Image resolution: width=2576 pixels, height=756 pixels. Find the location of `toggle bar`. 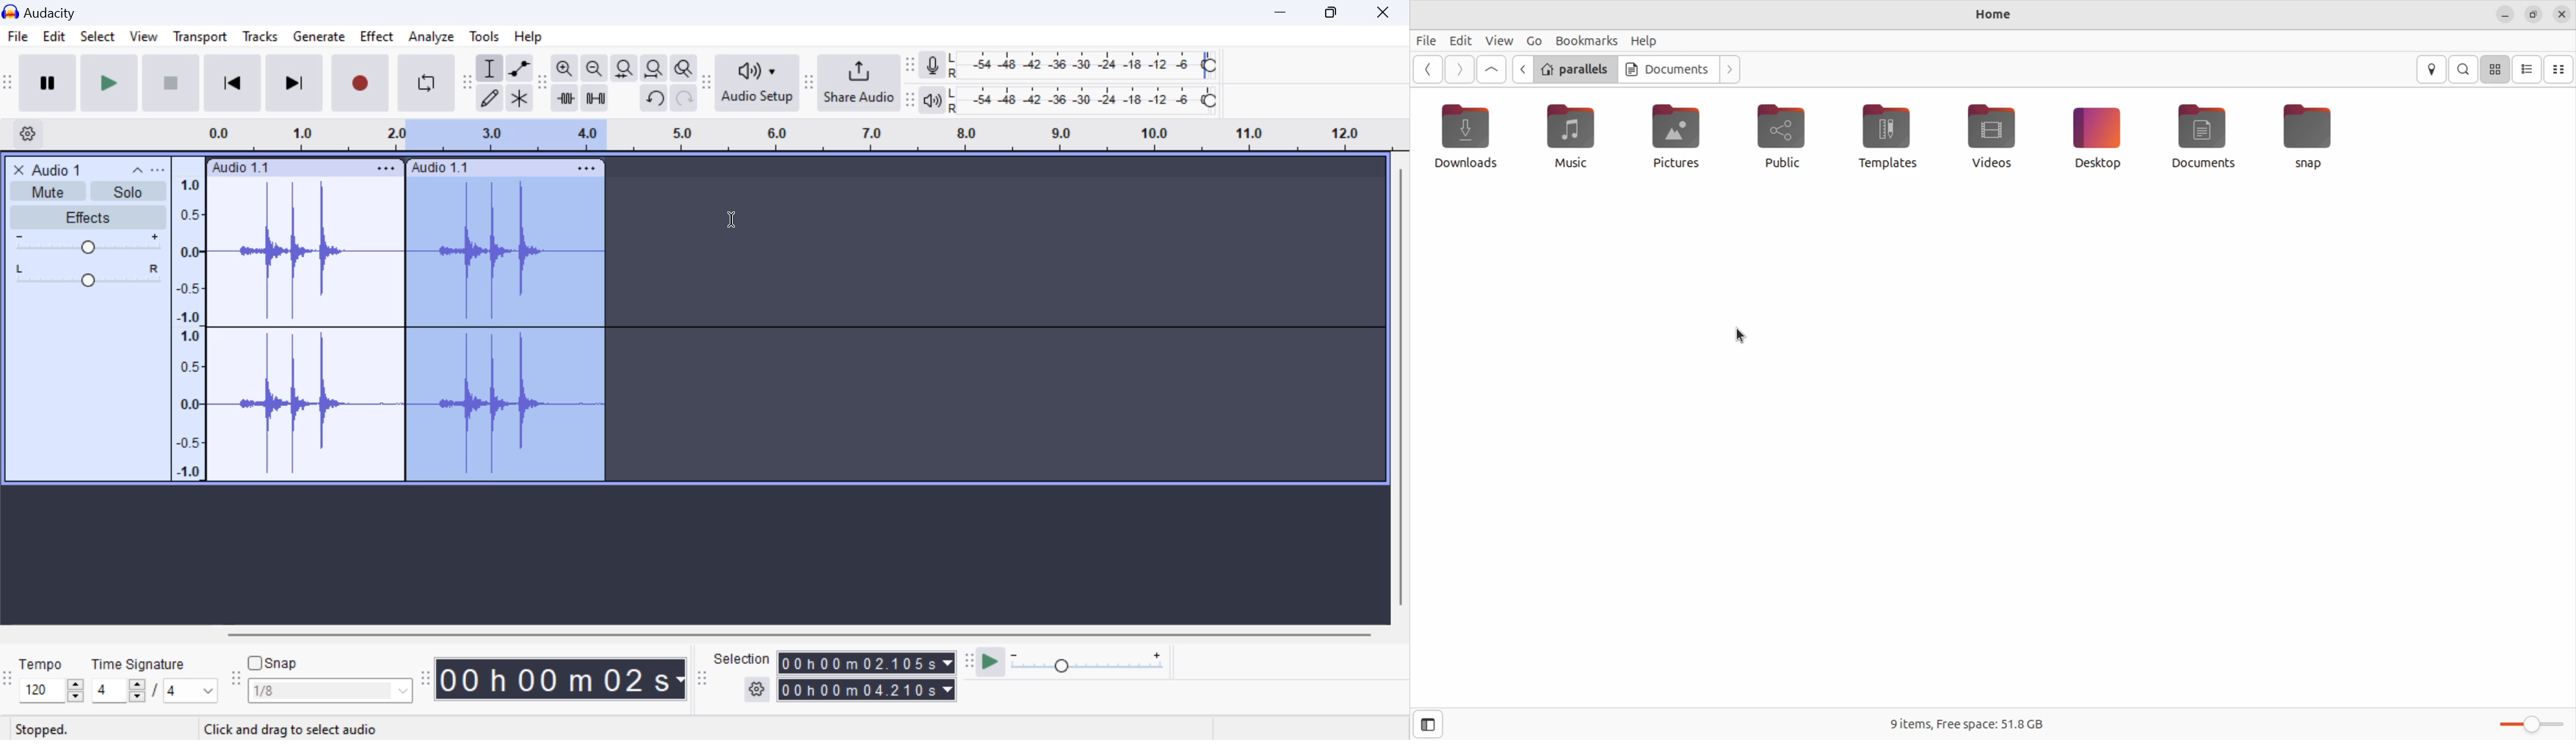

toggle bar is located at coordinates (2529, 724).